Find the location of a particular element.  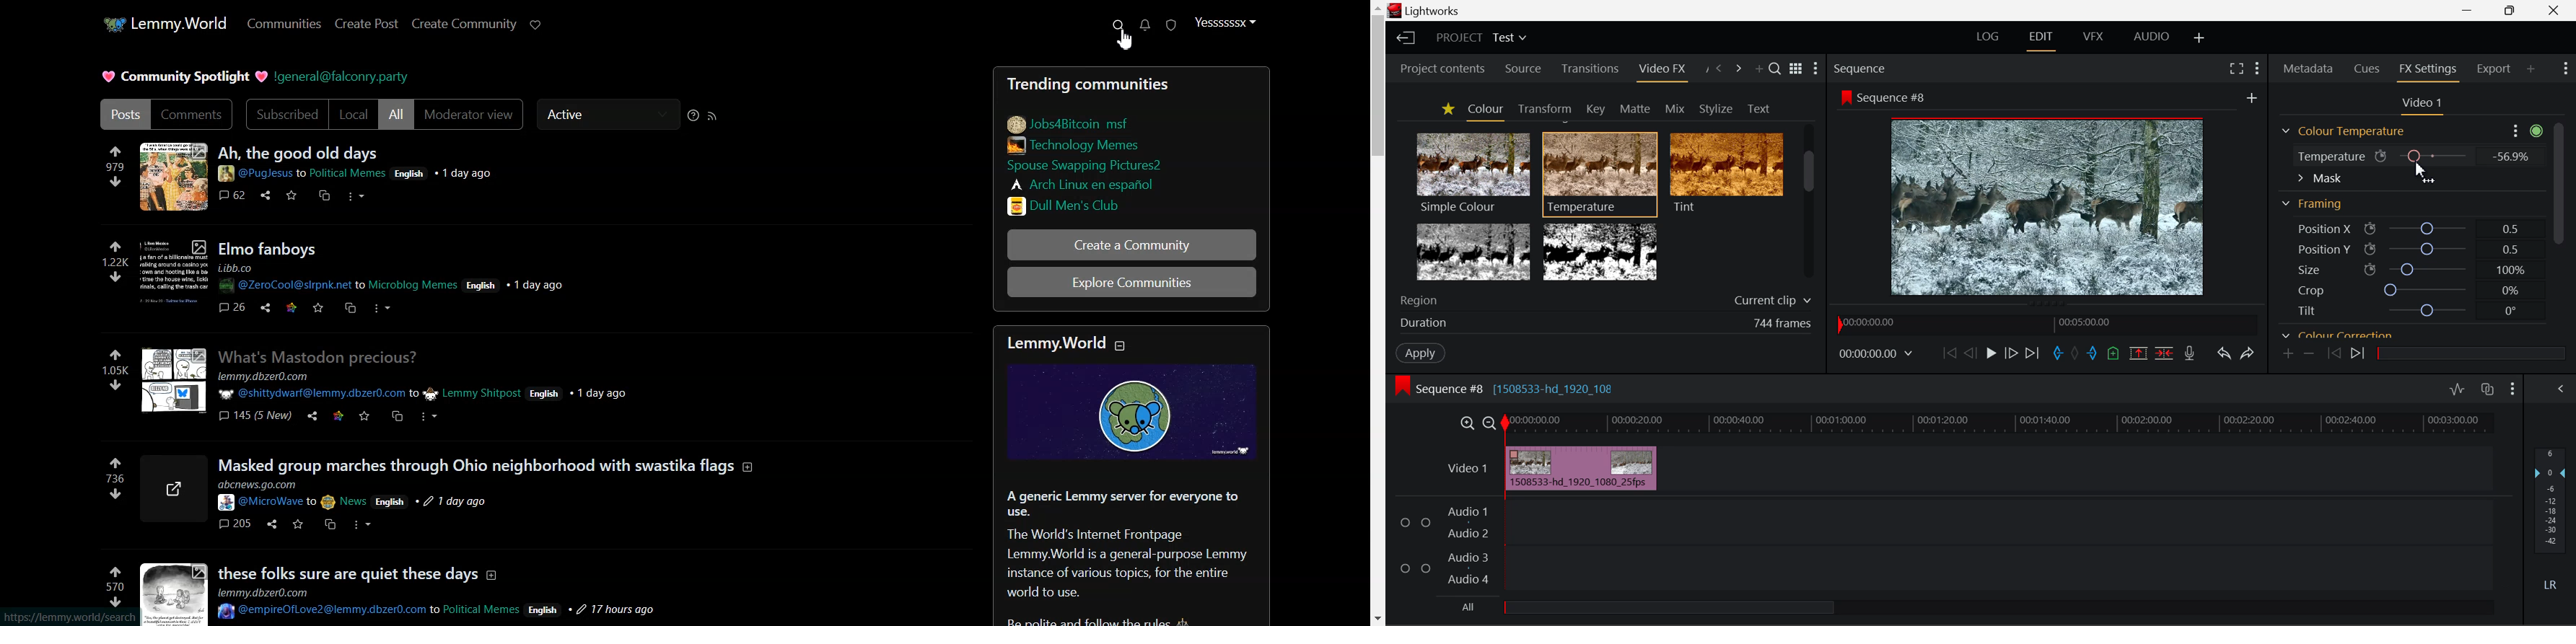

FX Settings Open is located at coordinates (2428, 70).